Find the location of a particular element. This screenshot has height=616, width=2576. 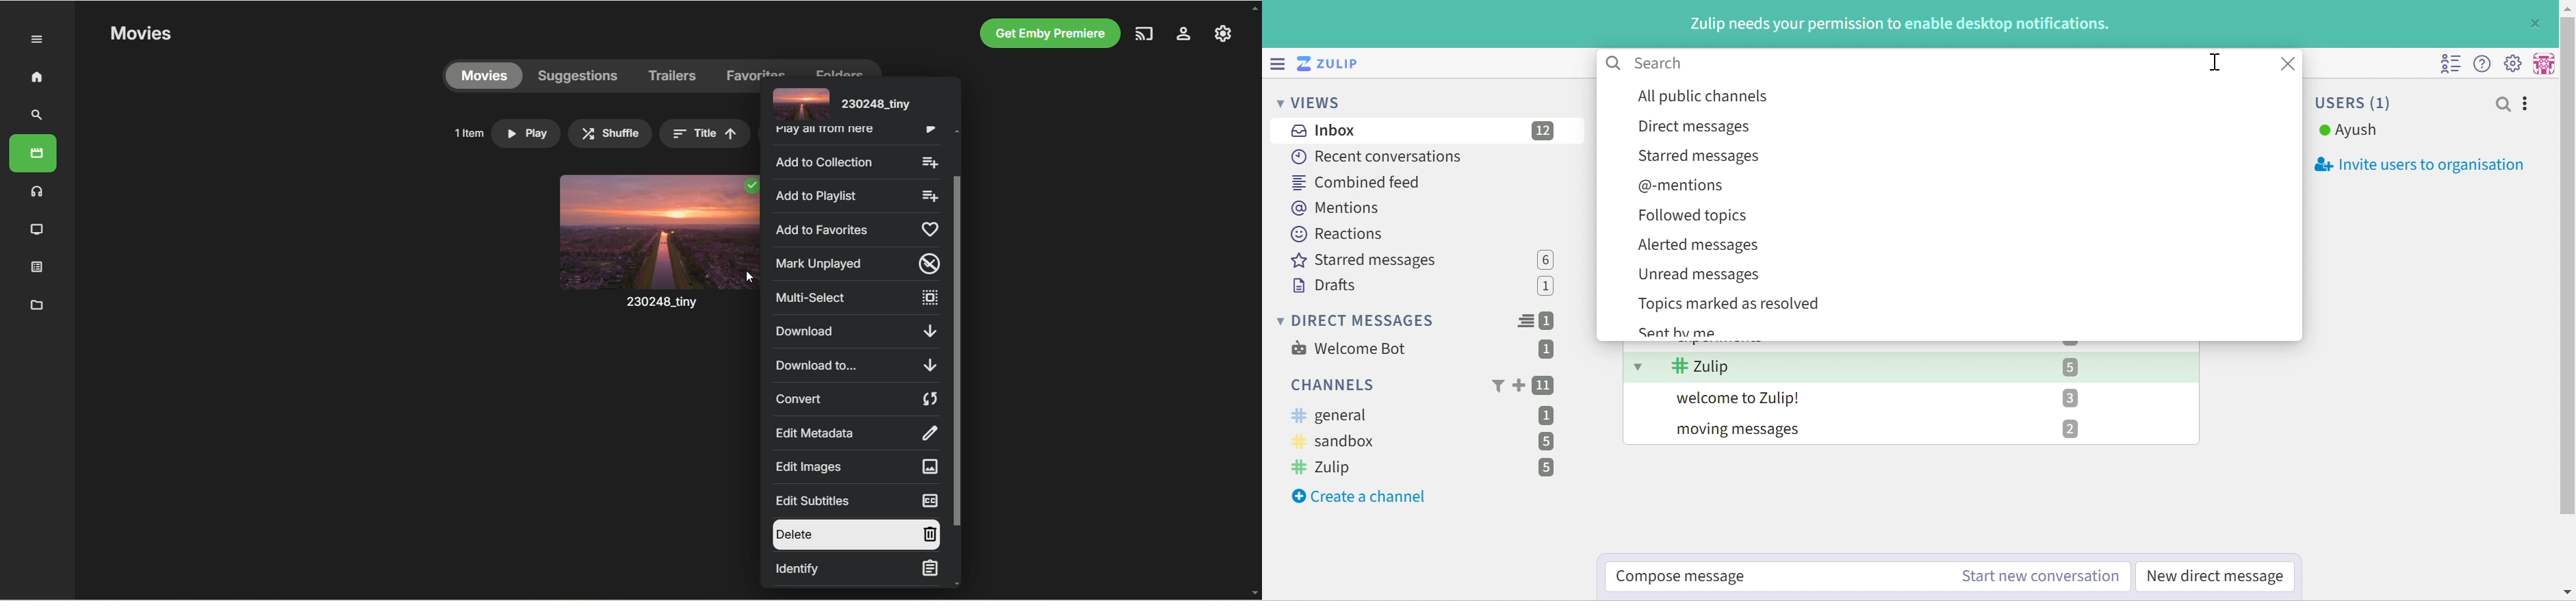

11 is located at coordinates (1545, 386).